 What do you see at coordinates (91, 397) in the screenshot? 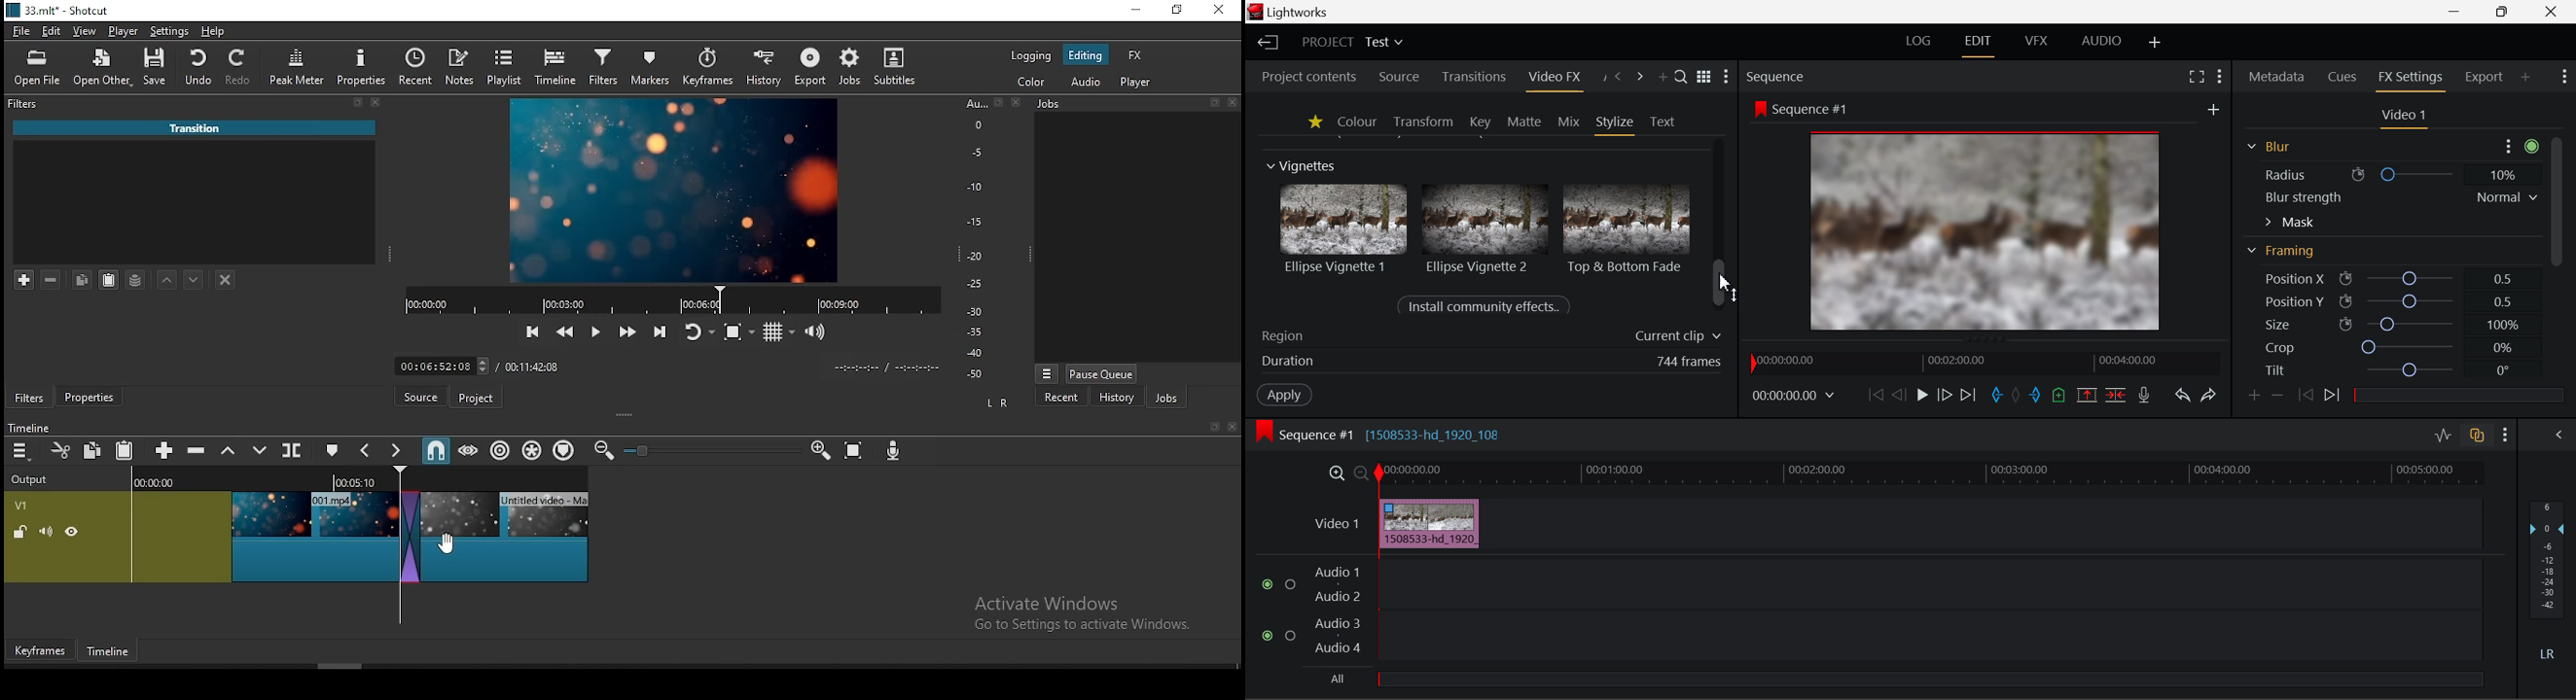
I see `properties` at bounding box center [91, 397].